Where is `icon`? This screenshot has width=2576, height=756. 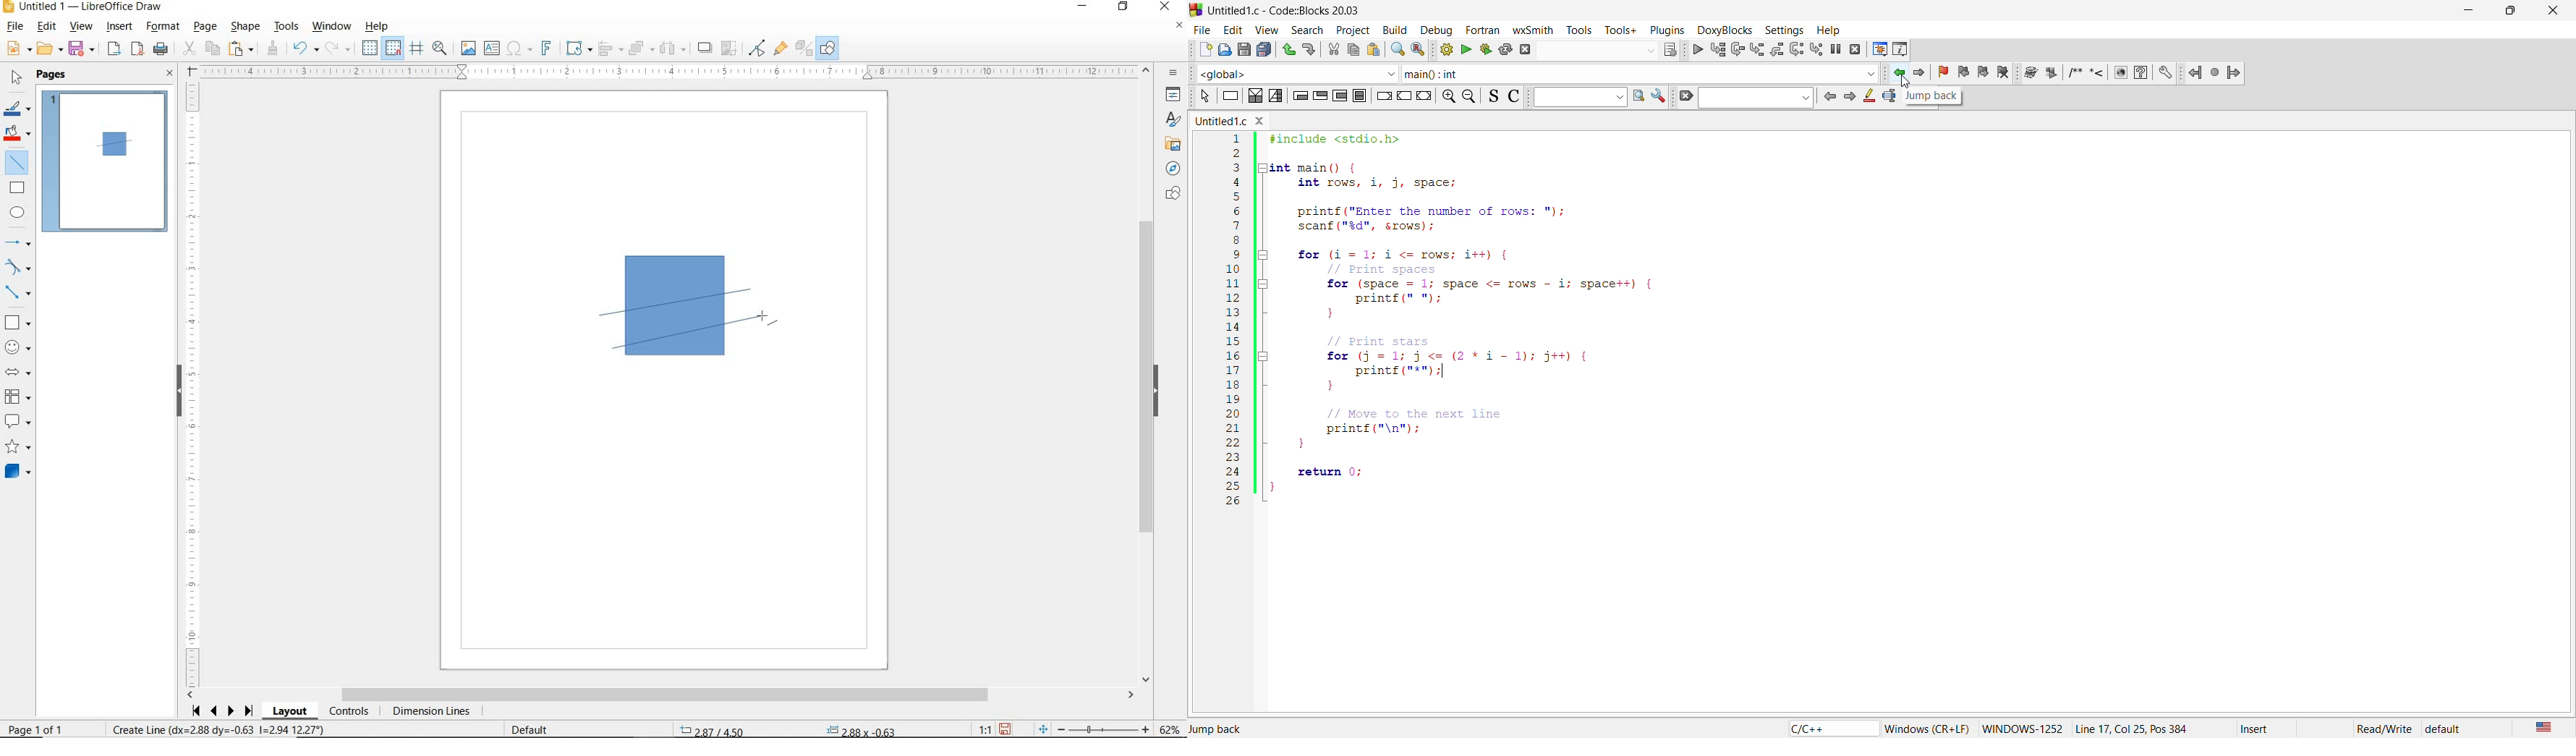 icon is located at coordinates (1827, 97).